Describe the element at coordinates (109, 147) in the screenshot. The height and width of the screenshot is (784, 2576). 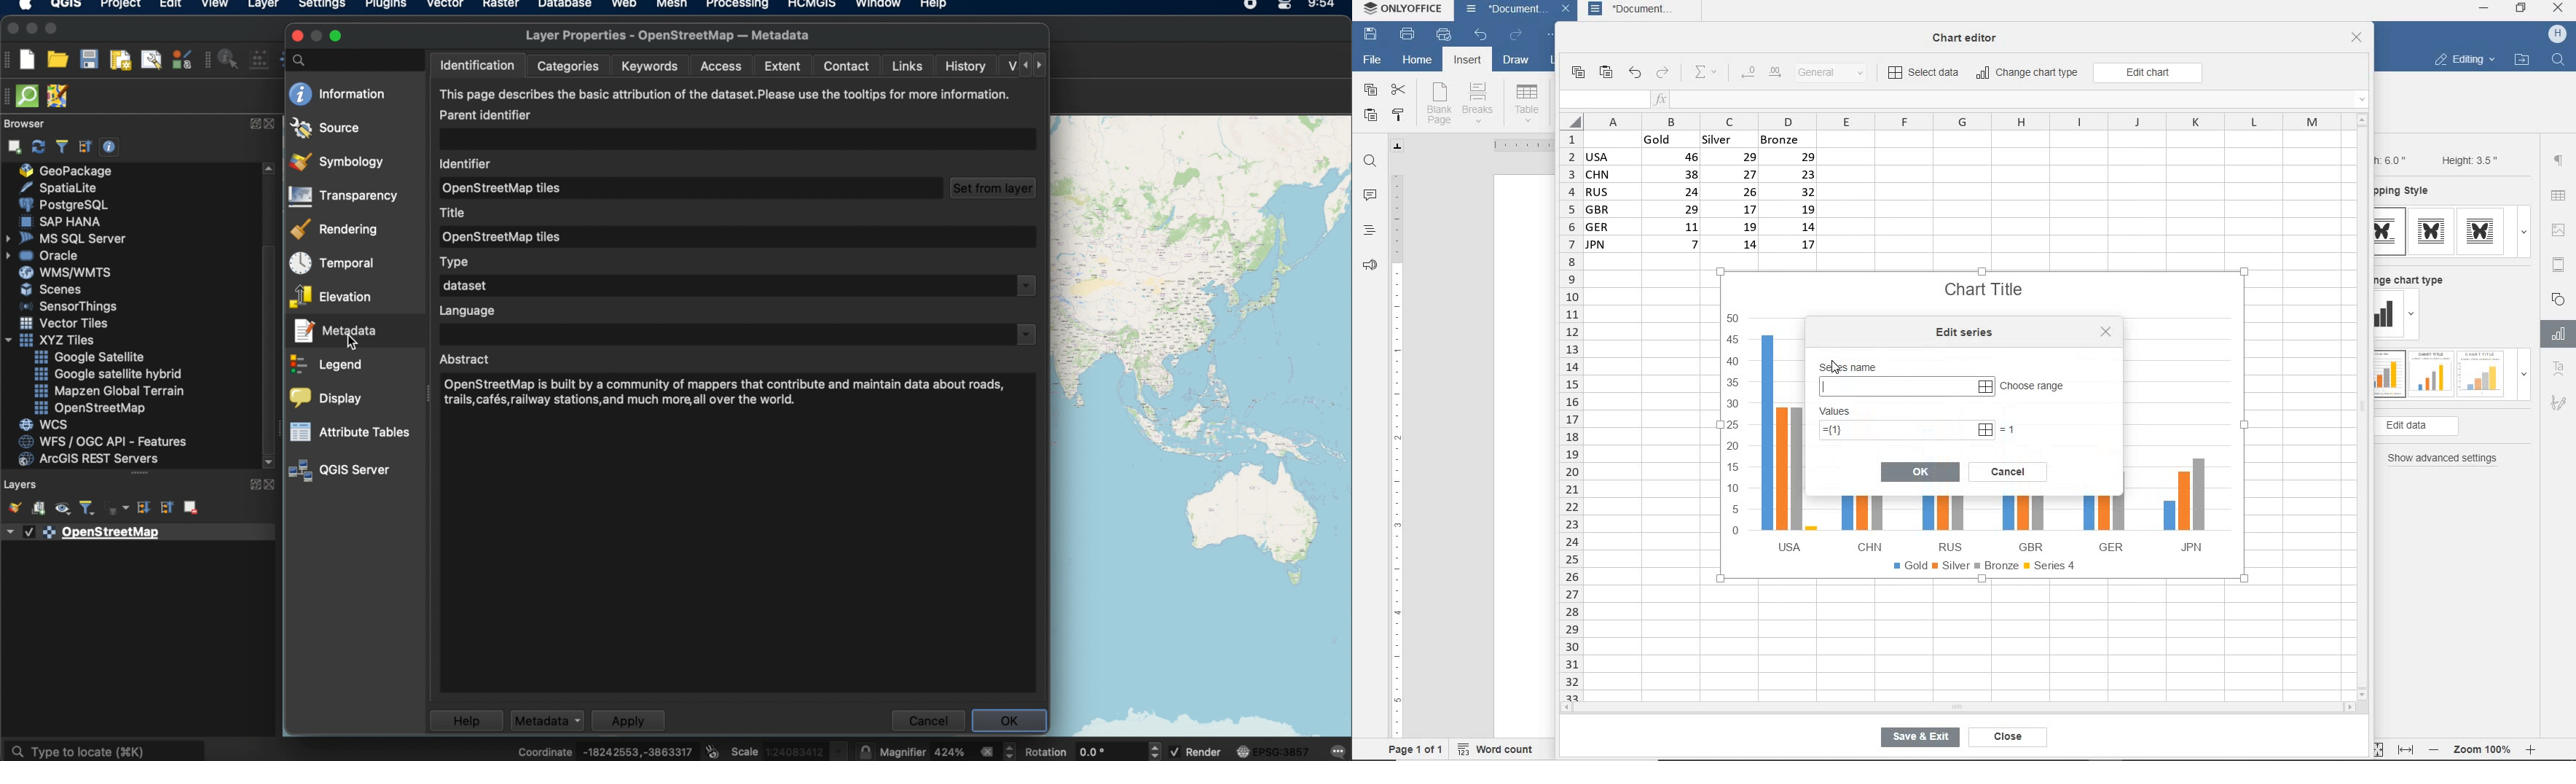
I see `enable/disable properties widget` at that location.